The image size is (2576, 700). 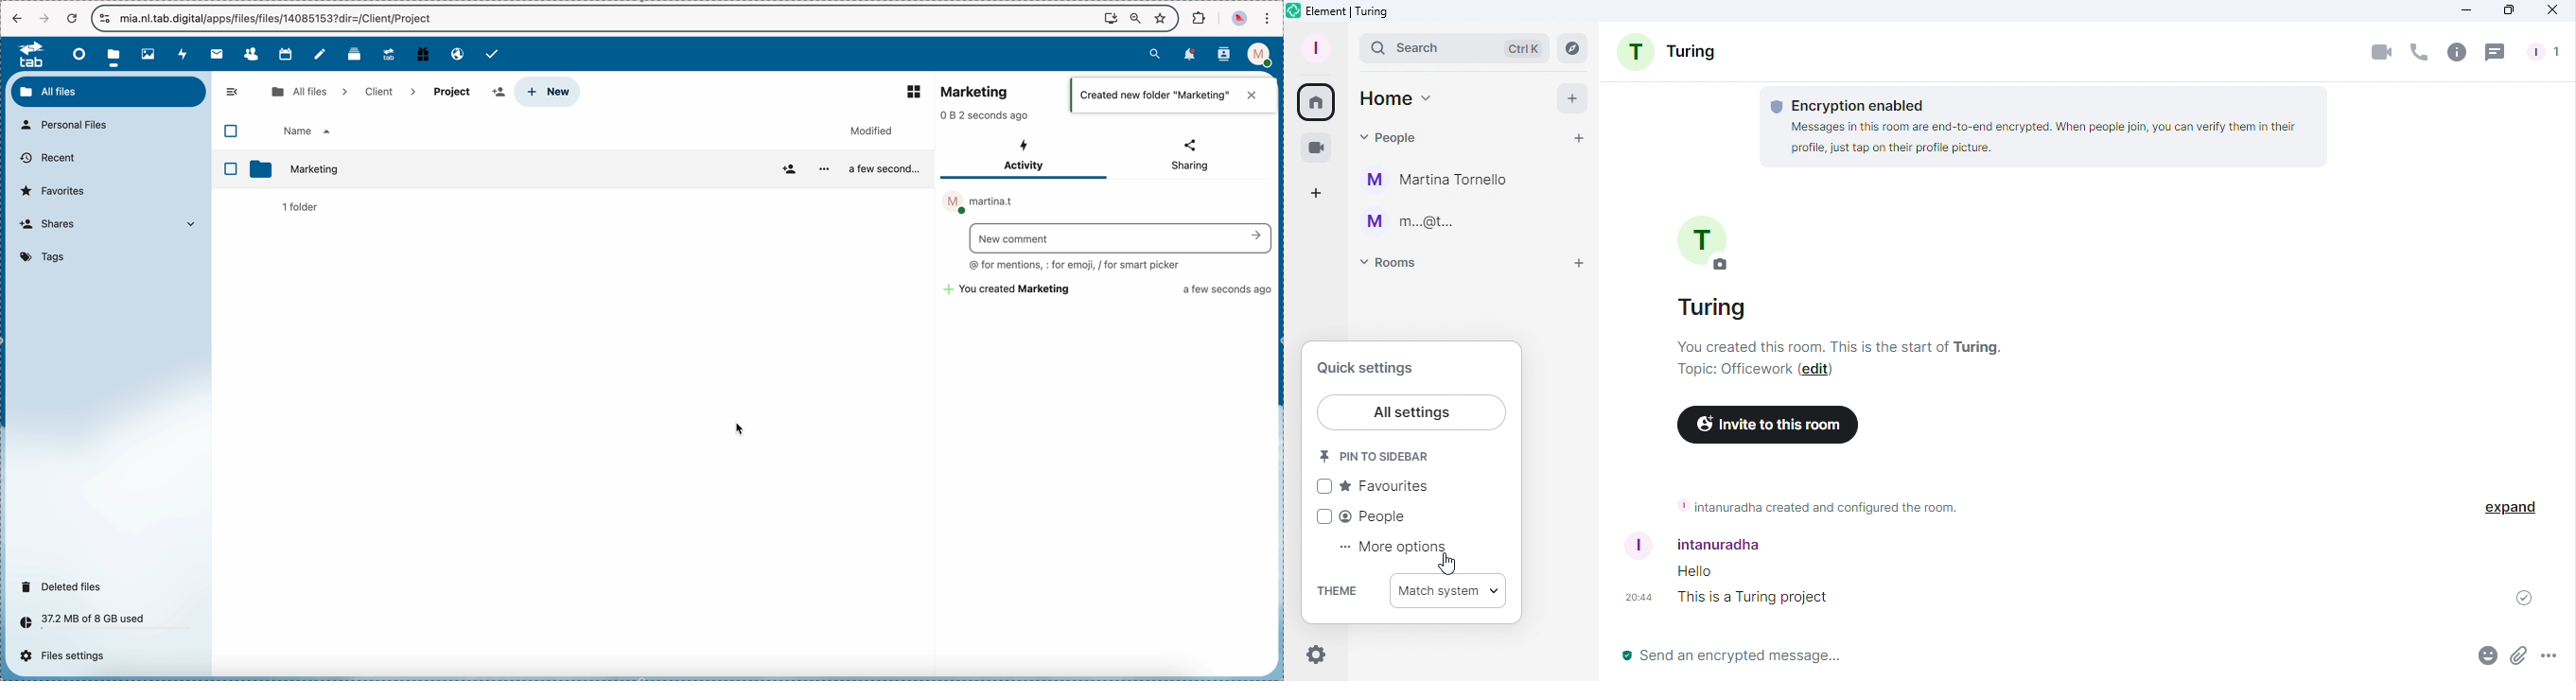 I want to click on all files, so click(x=307, y=91).